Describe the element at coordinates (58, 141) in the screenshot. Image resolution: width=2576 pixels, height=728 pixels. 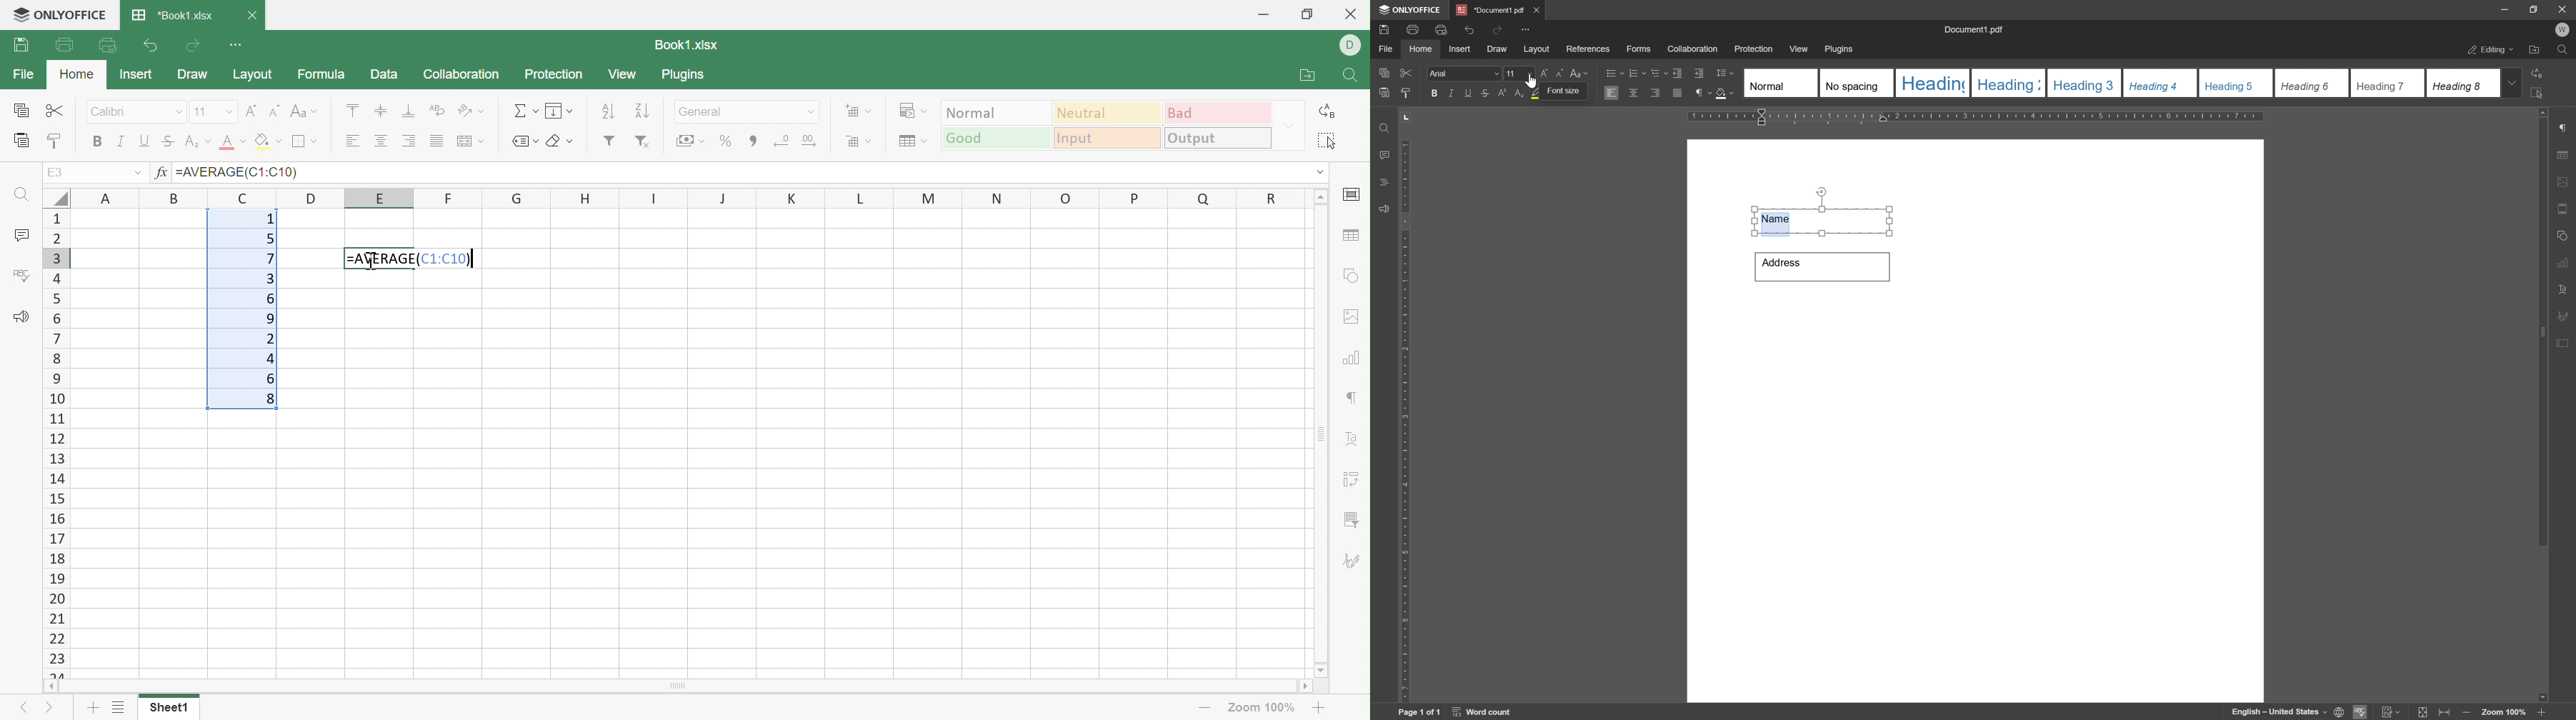
I see `Copy style` at that location.